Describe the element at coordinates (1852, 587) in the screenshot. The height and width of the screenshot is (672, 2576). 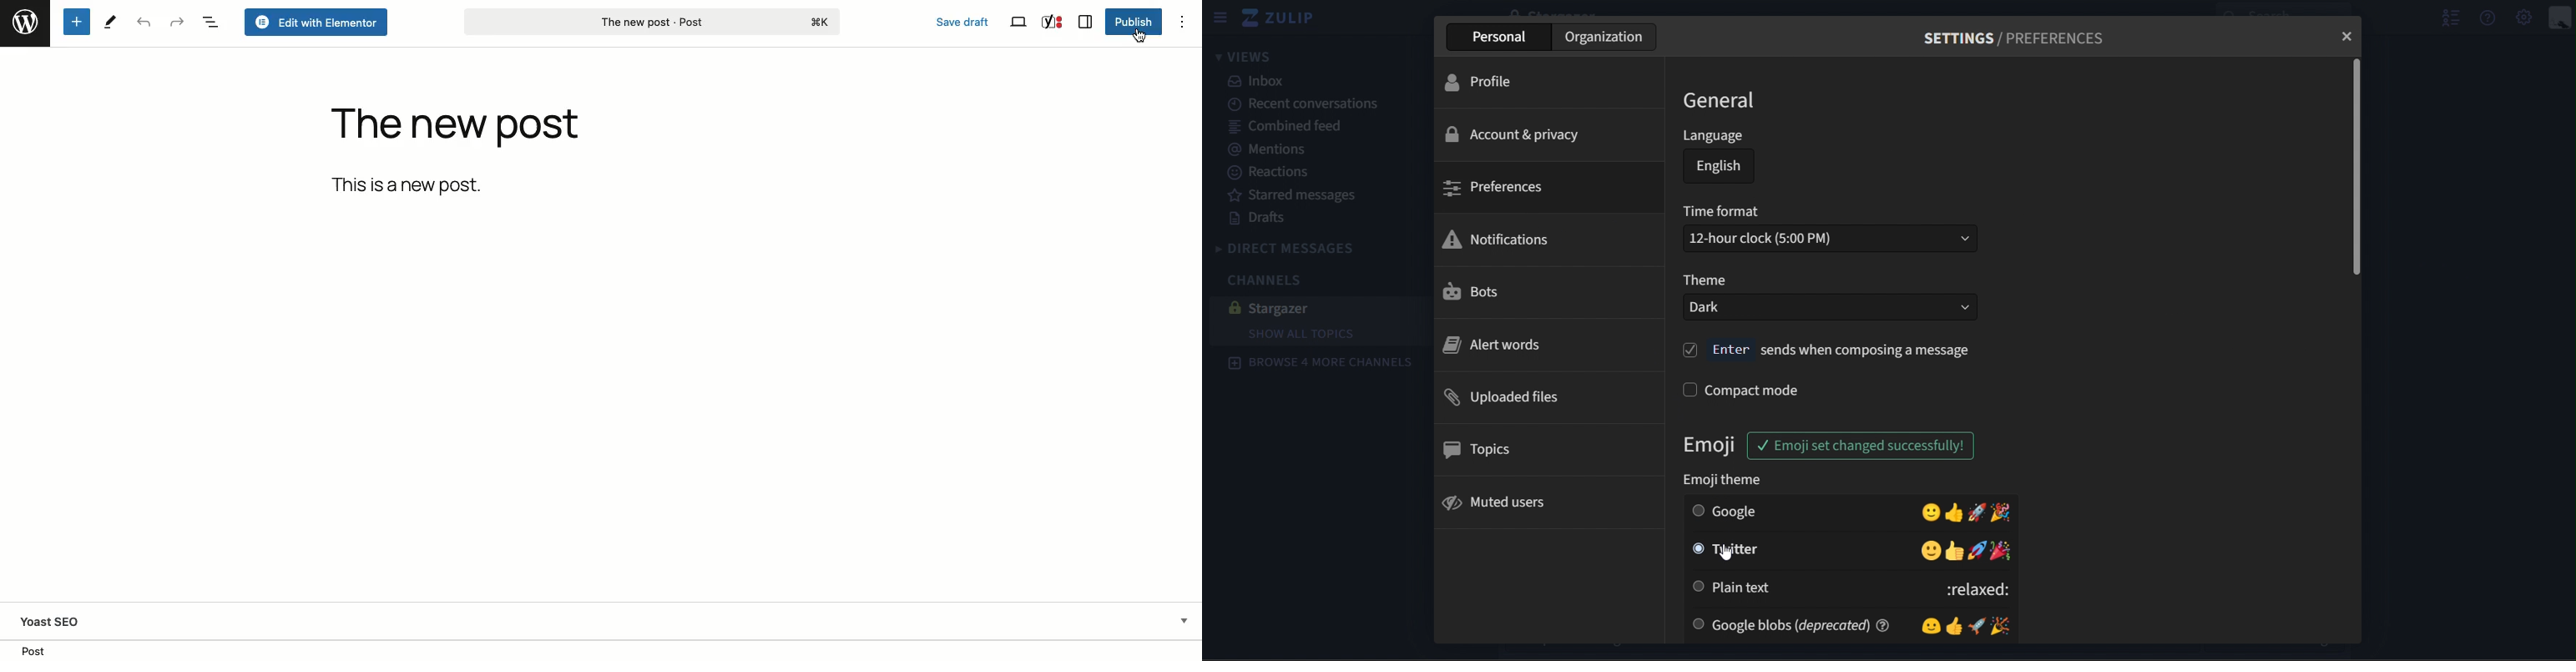
I see `plain text` at that location.